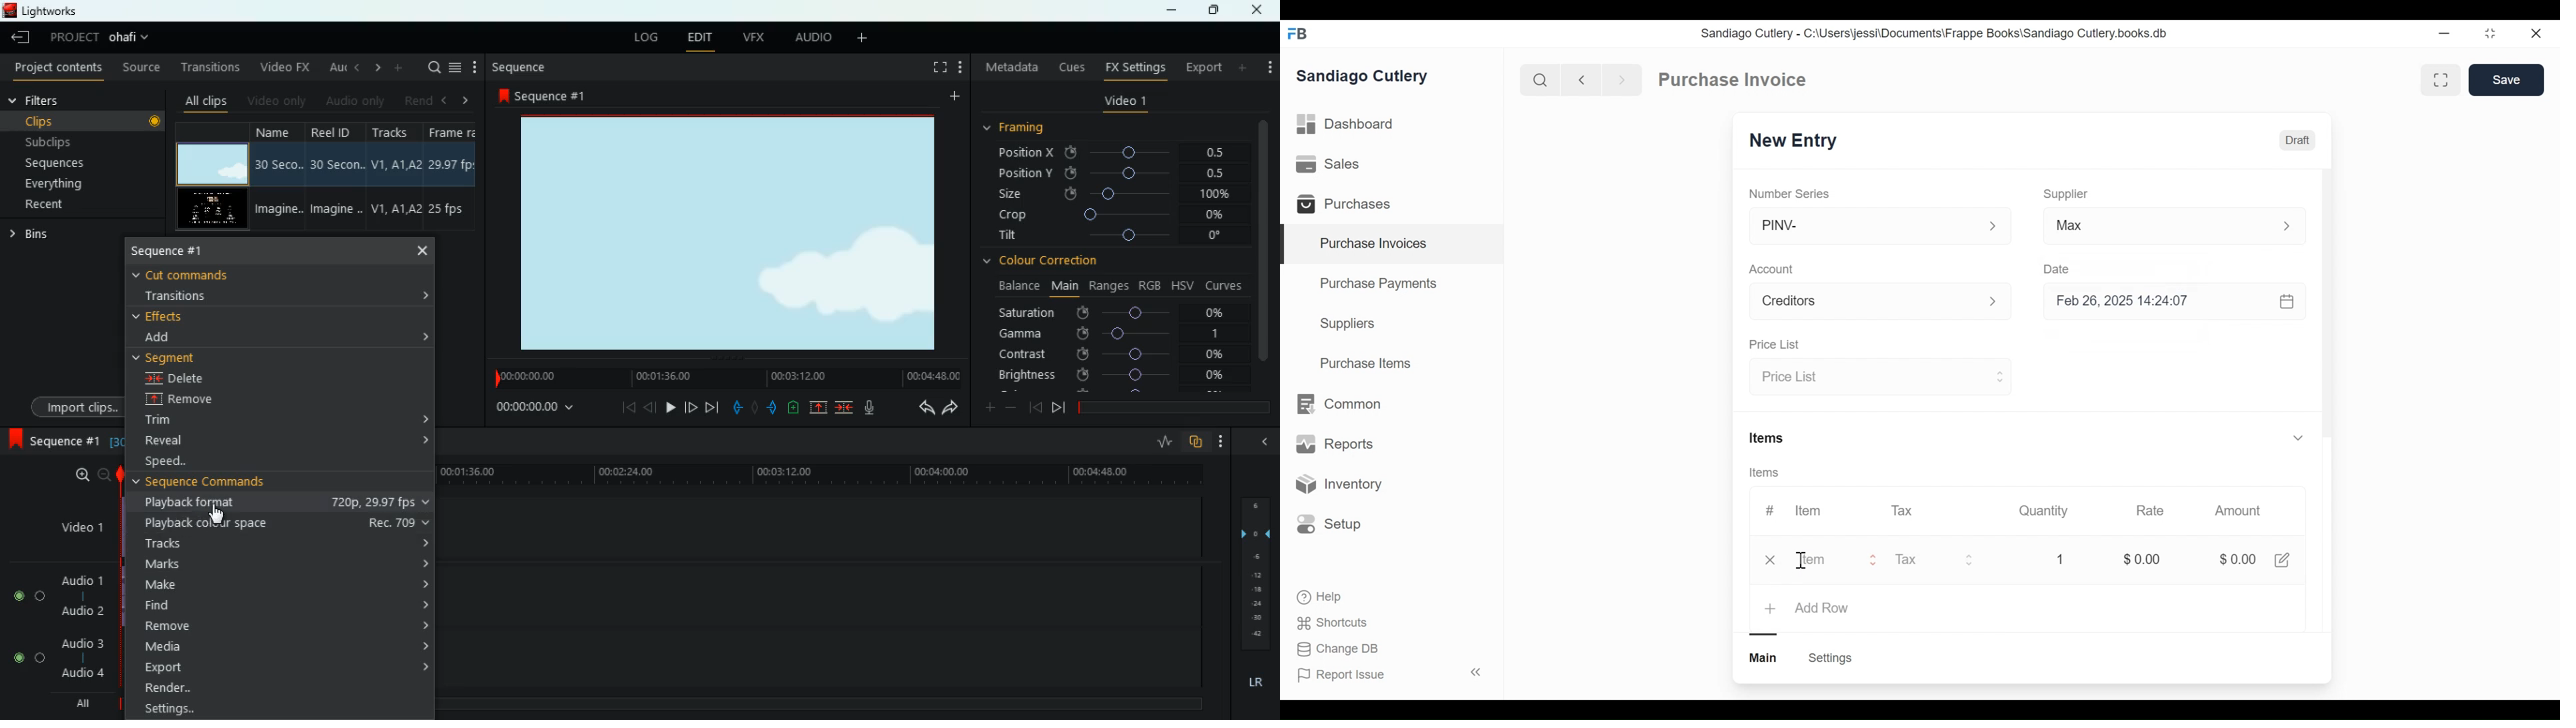  What do you see at coordinates (1260, 440) in the screenshot?
I see `hide` at bounding box center [1260, 440].